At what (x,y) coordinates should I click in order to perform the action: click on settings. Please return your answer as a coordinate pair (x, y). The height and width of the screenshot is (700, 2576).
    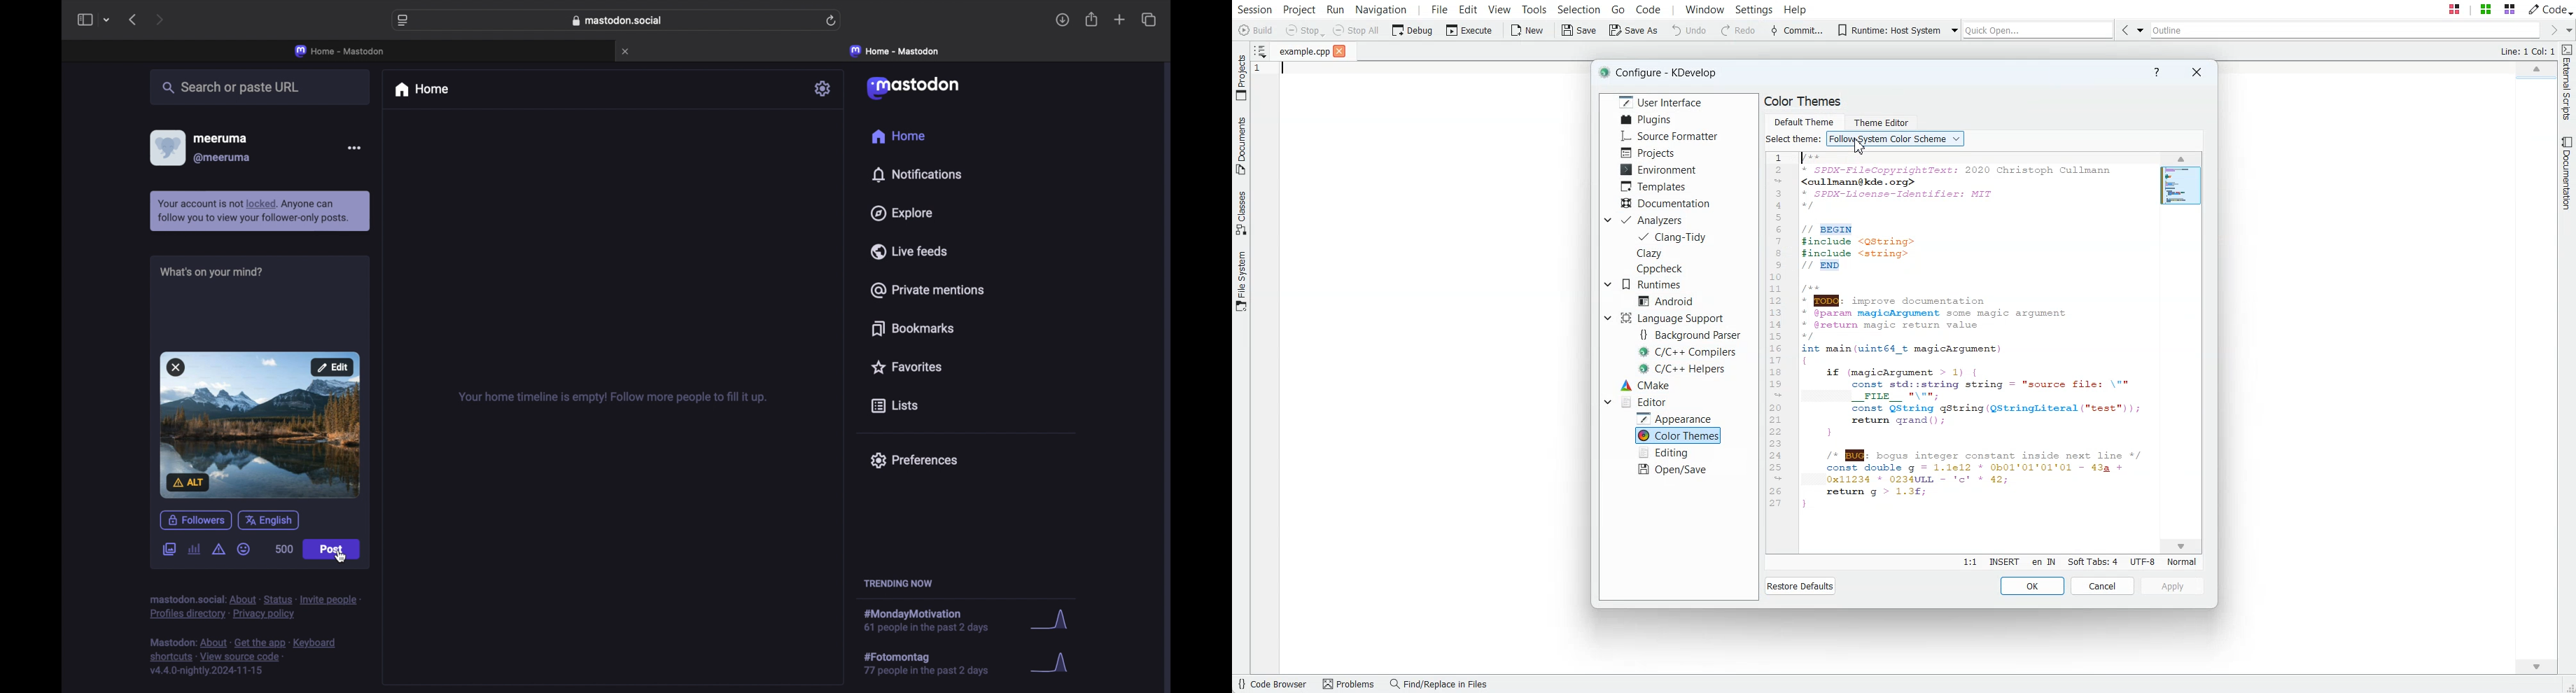
    Looking at the image, I should click on (824, 89).